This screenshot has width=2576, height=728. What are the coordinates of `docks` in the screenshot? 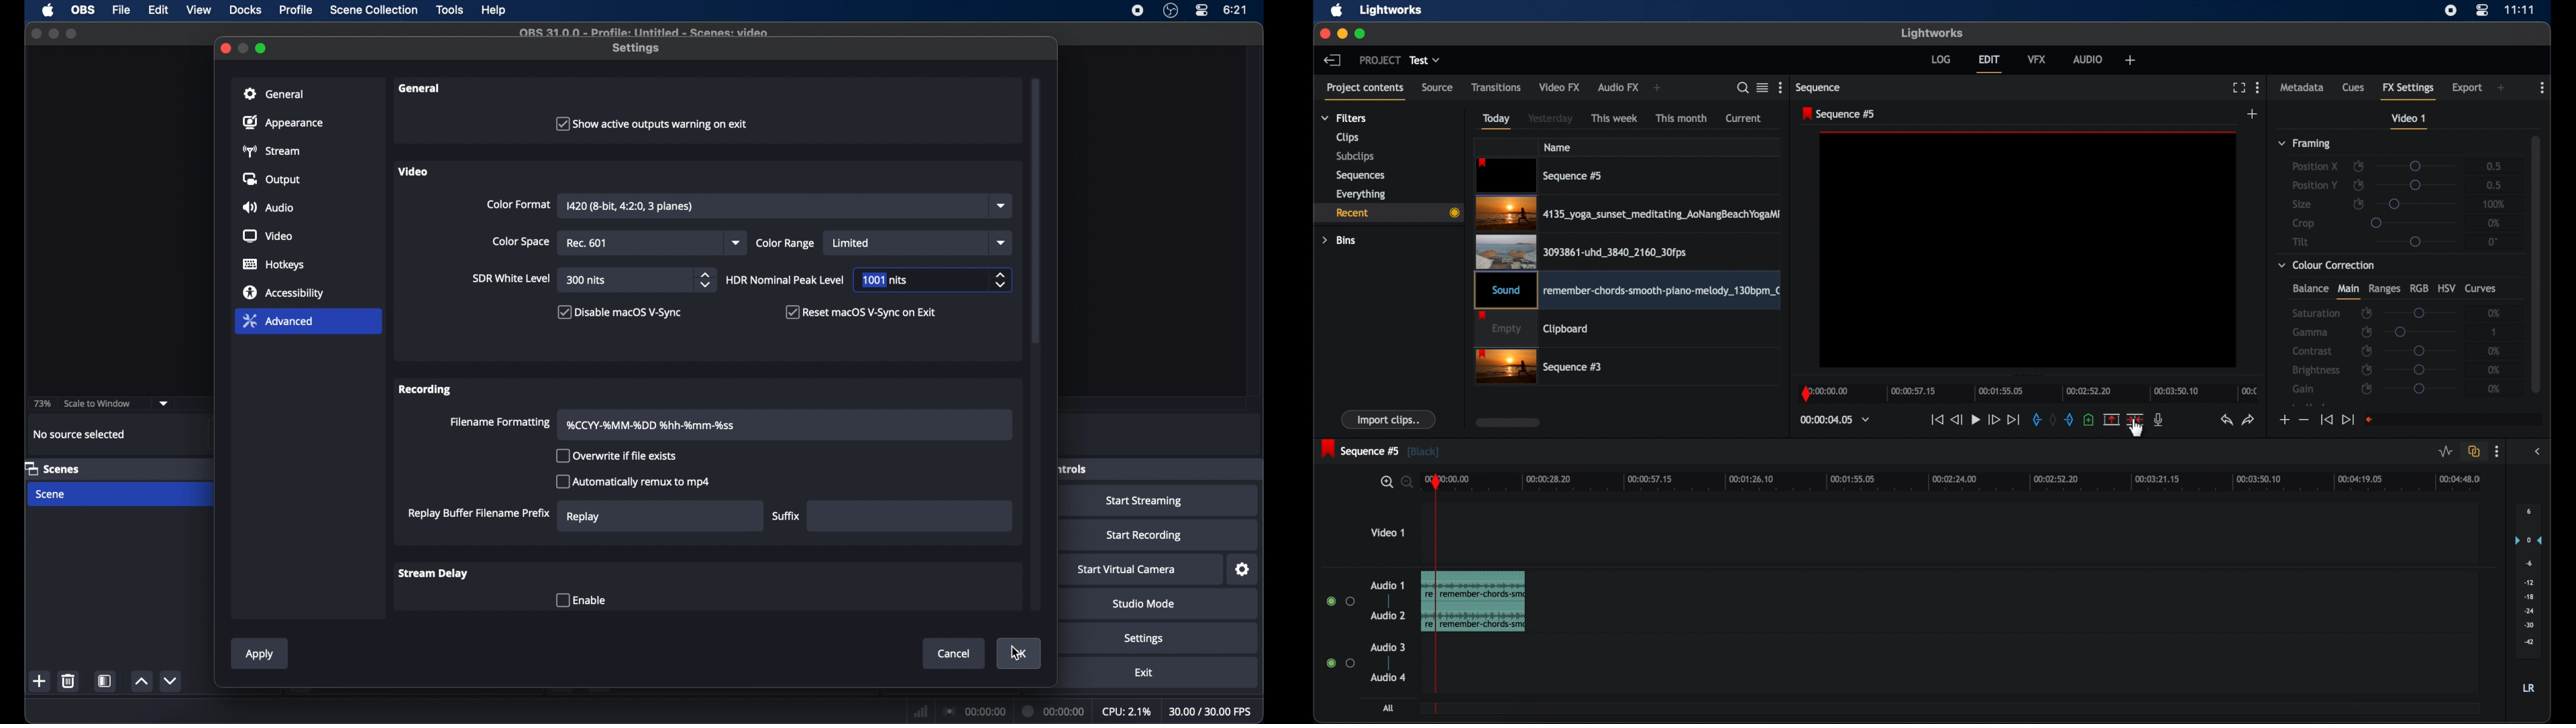 It's located at (246, 10).